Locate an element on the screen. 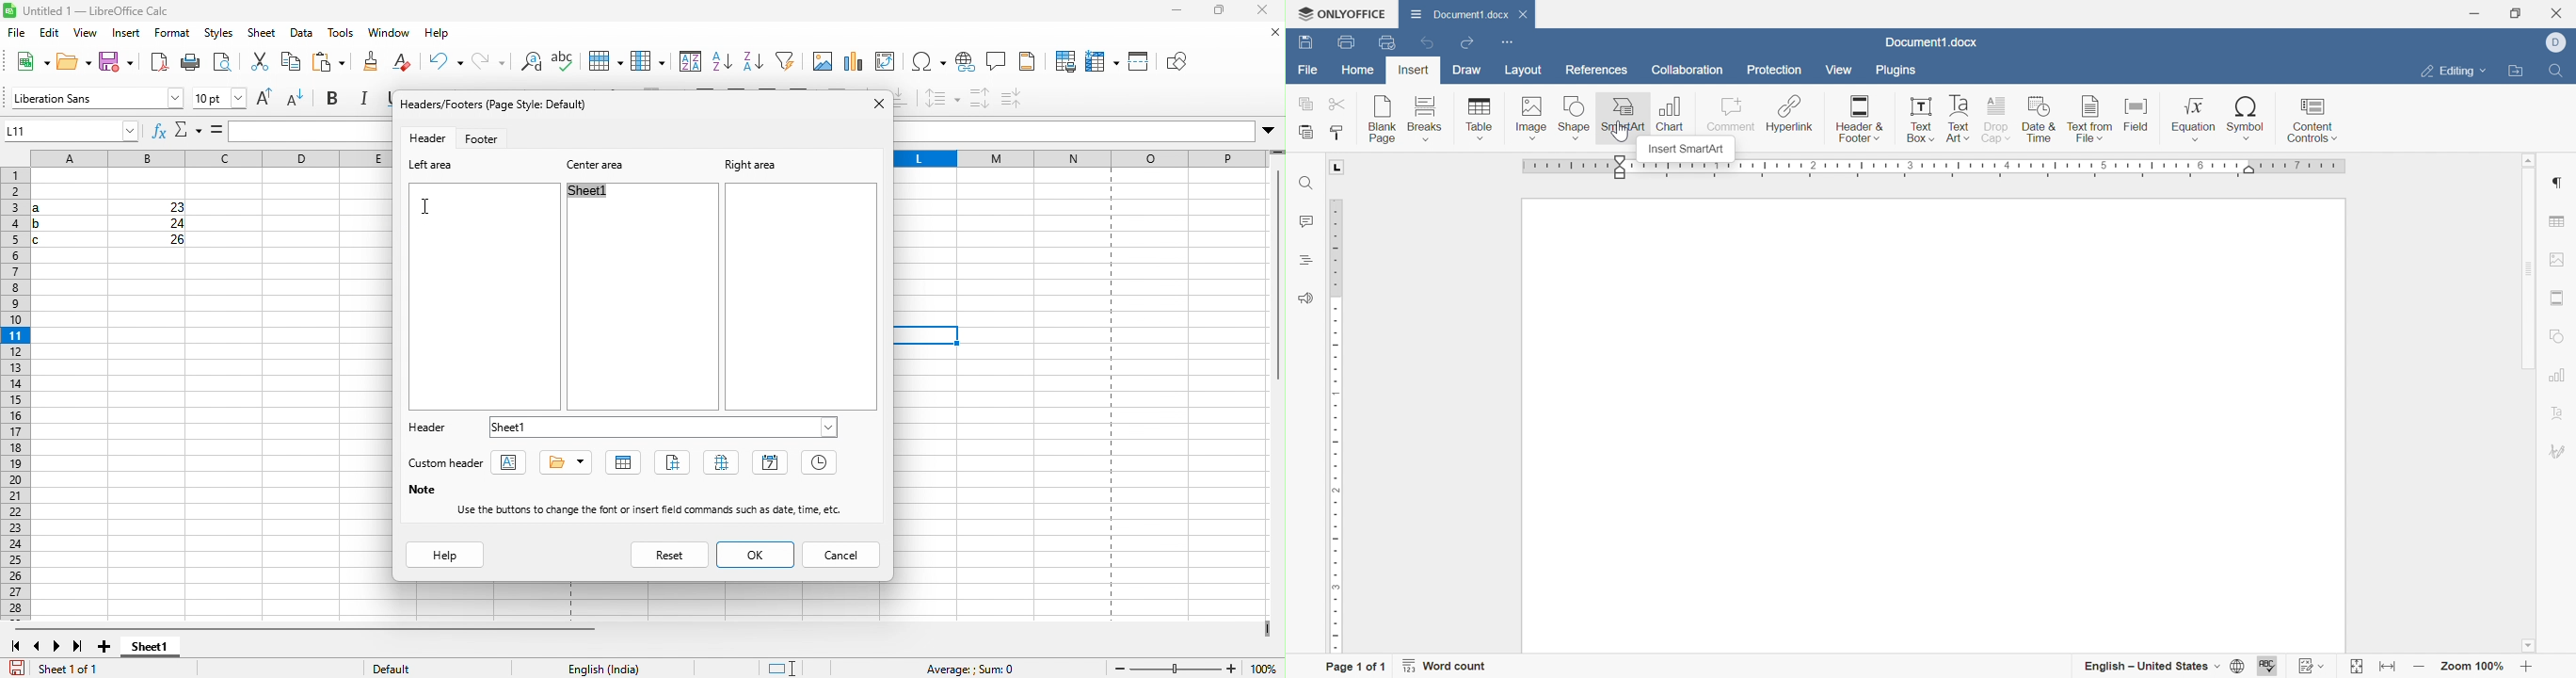 This screenshot has width=2576, height=700. freeze row and column is located at coordinates (1096, 61).